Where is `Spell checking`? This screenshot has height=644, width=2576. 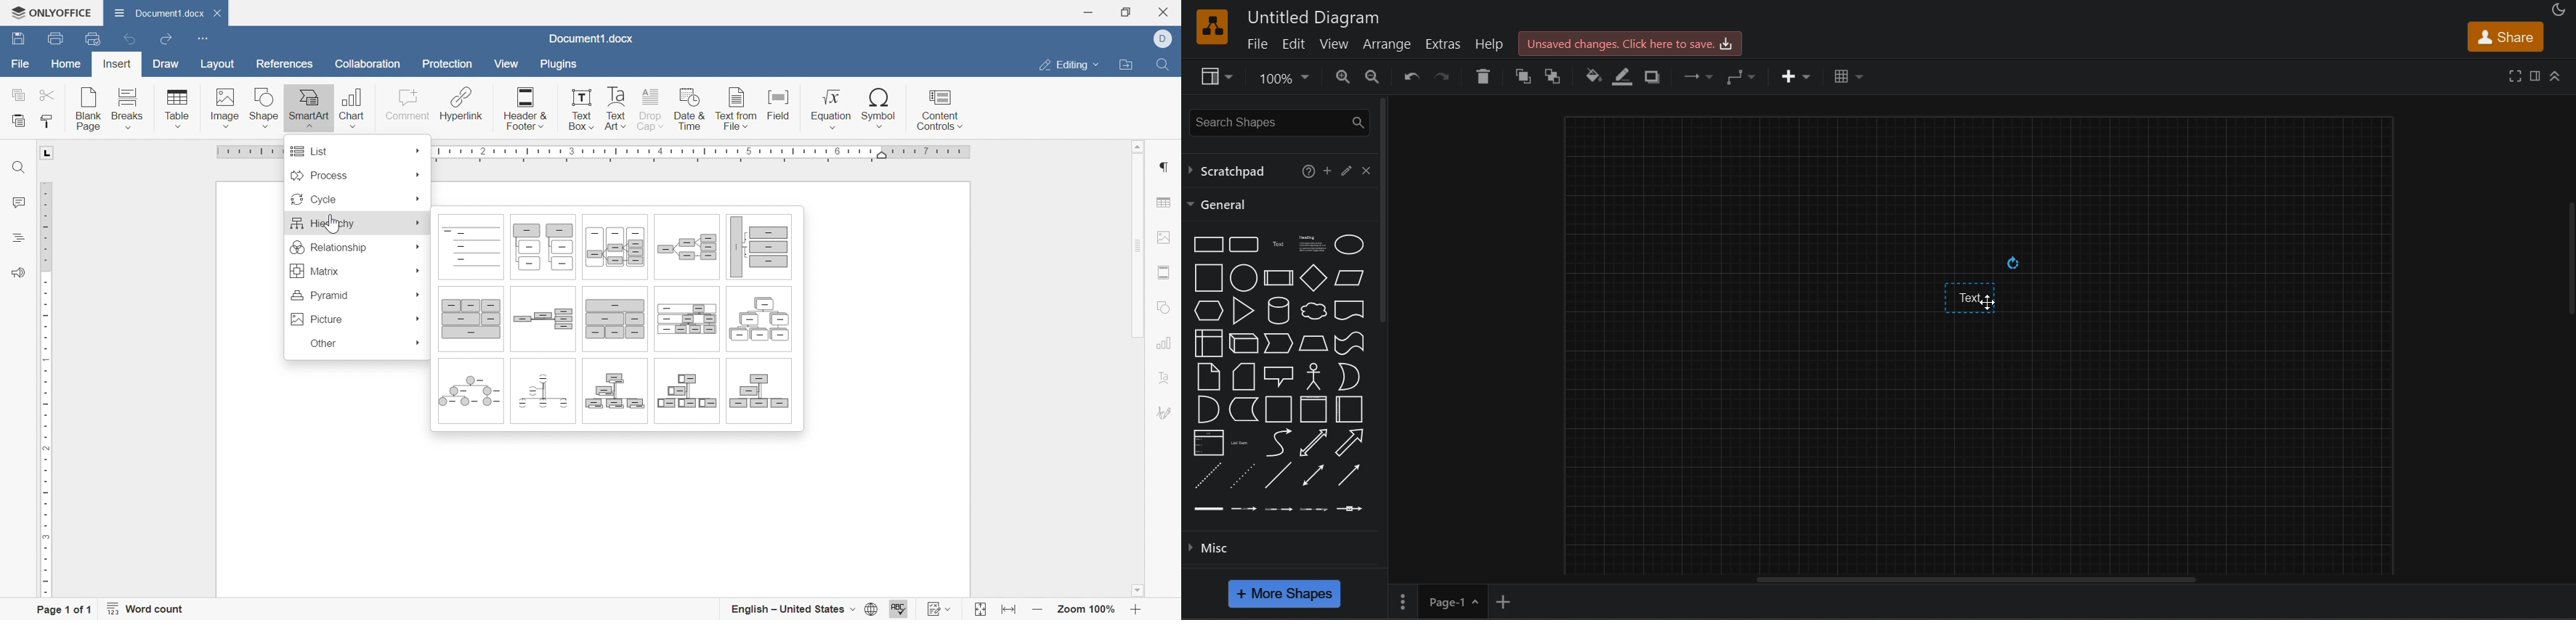 Spell checking is located at coordinates (900, 608).